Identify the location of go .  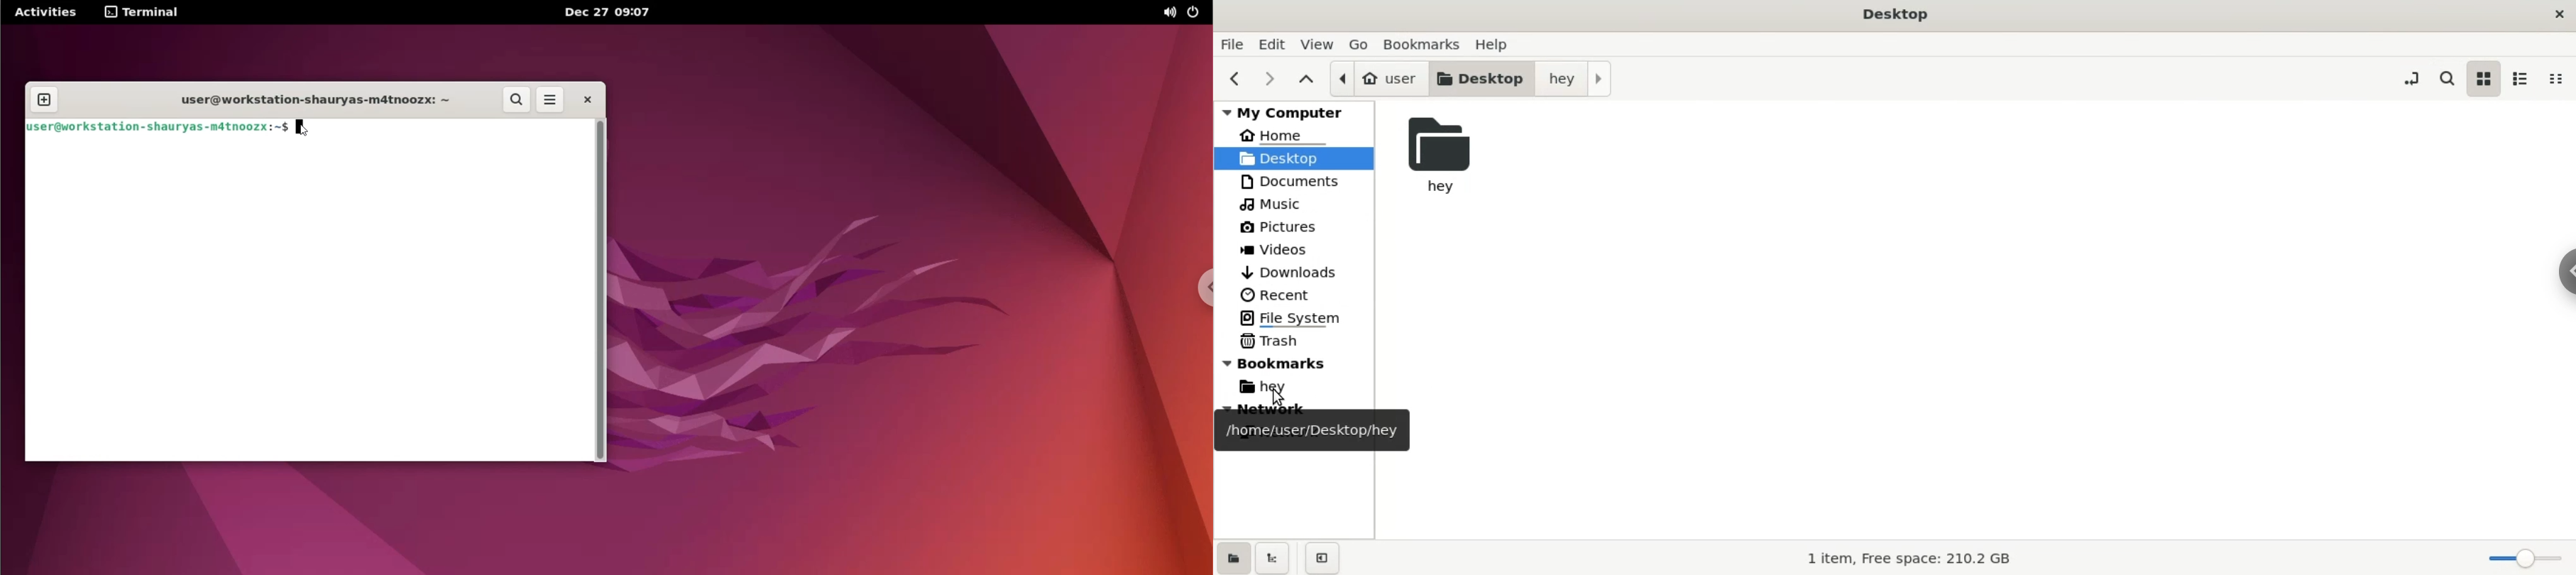
(1359, 45).